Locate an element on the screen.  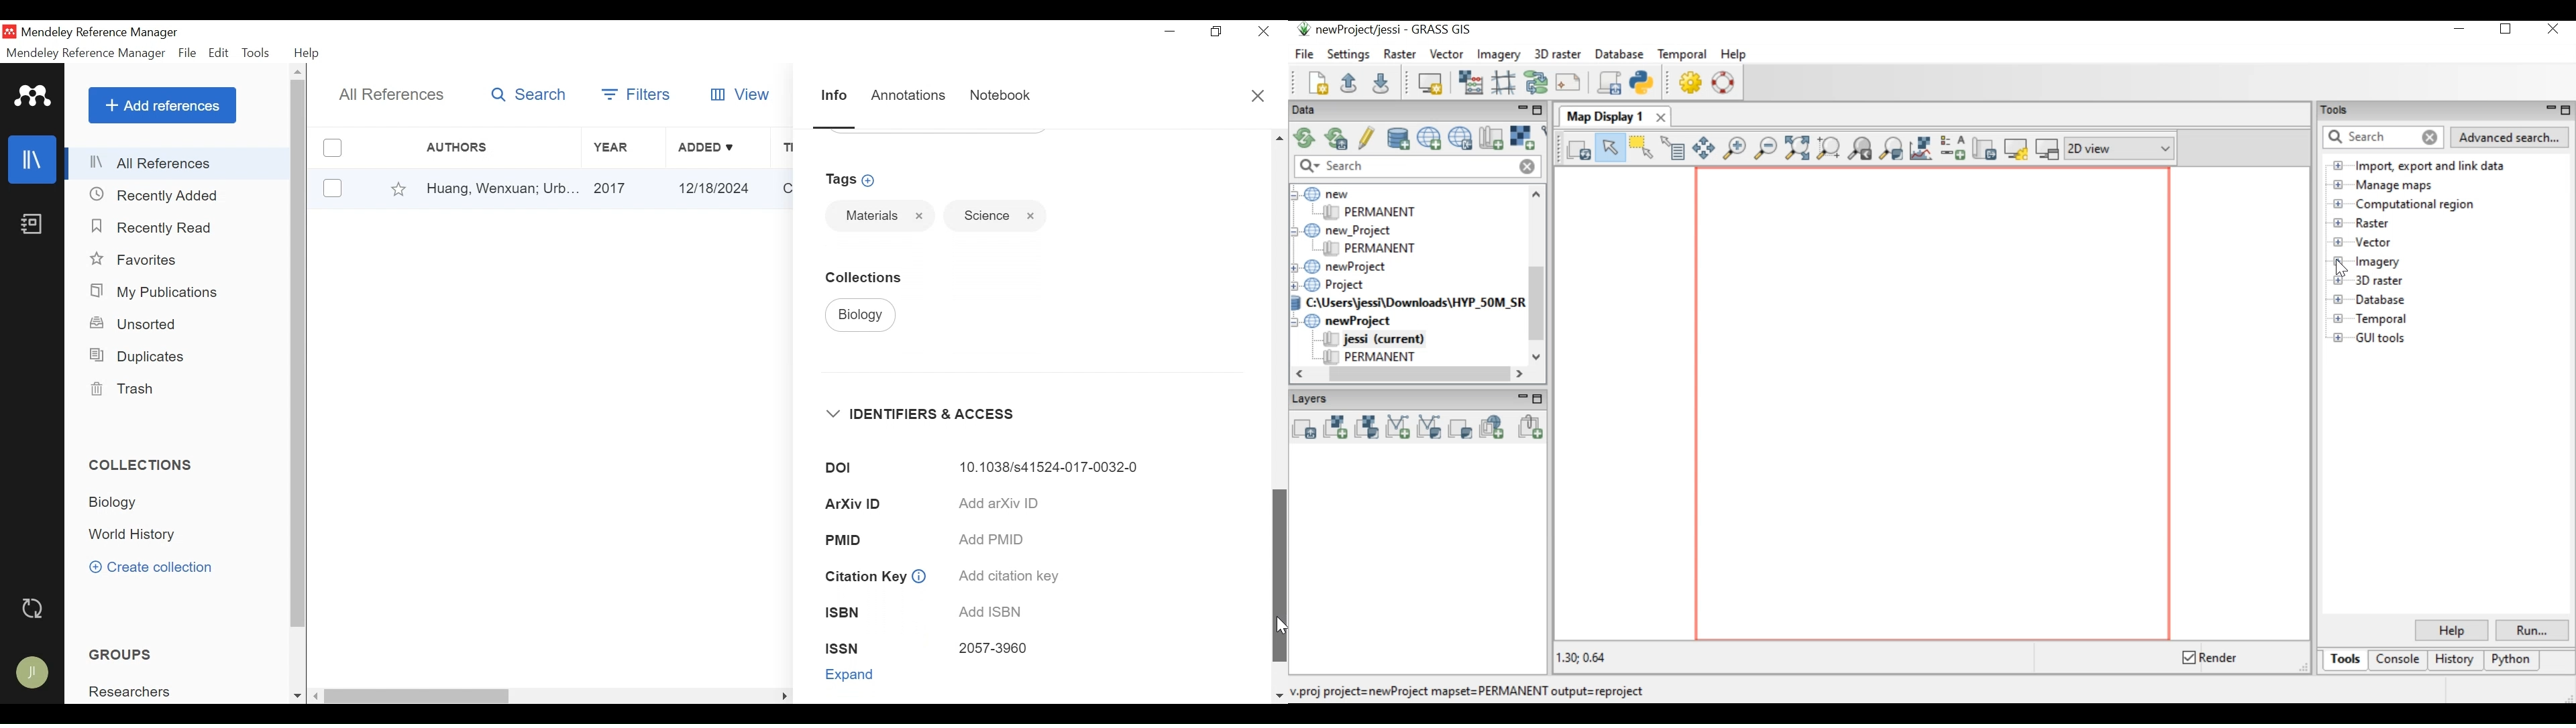
ArXiv ID is located at coordinates (856, 503).